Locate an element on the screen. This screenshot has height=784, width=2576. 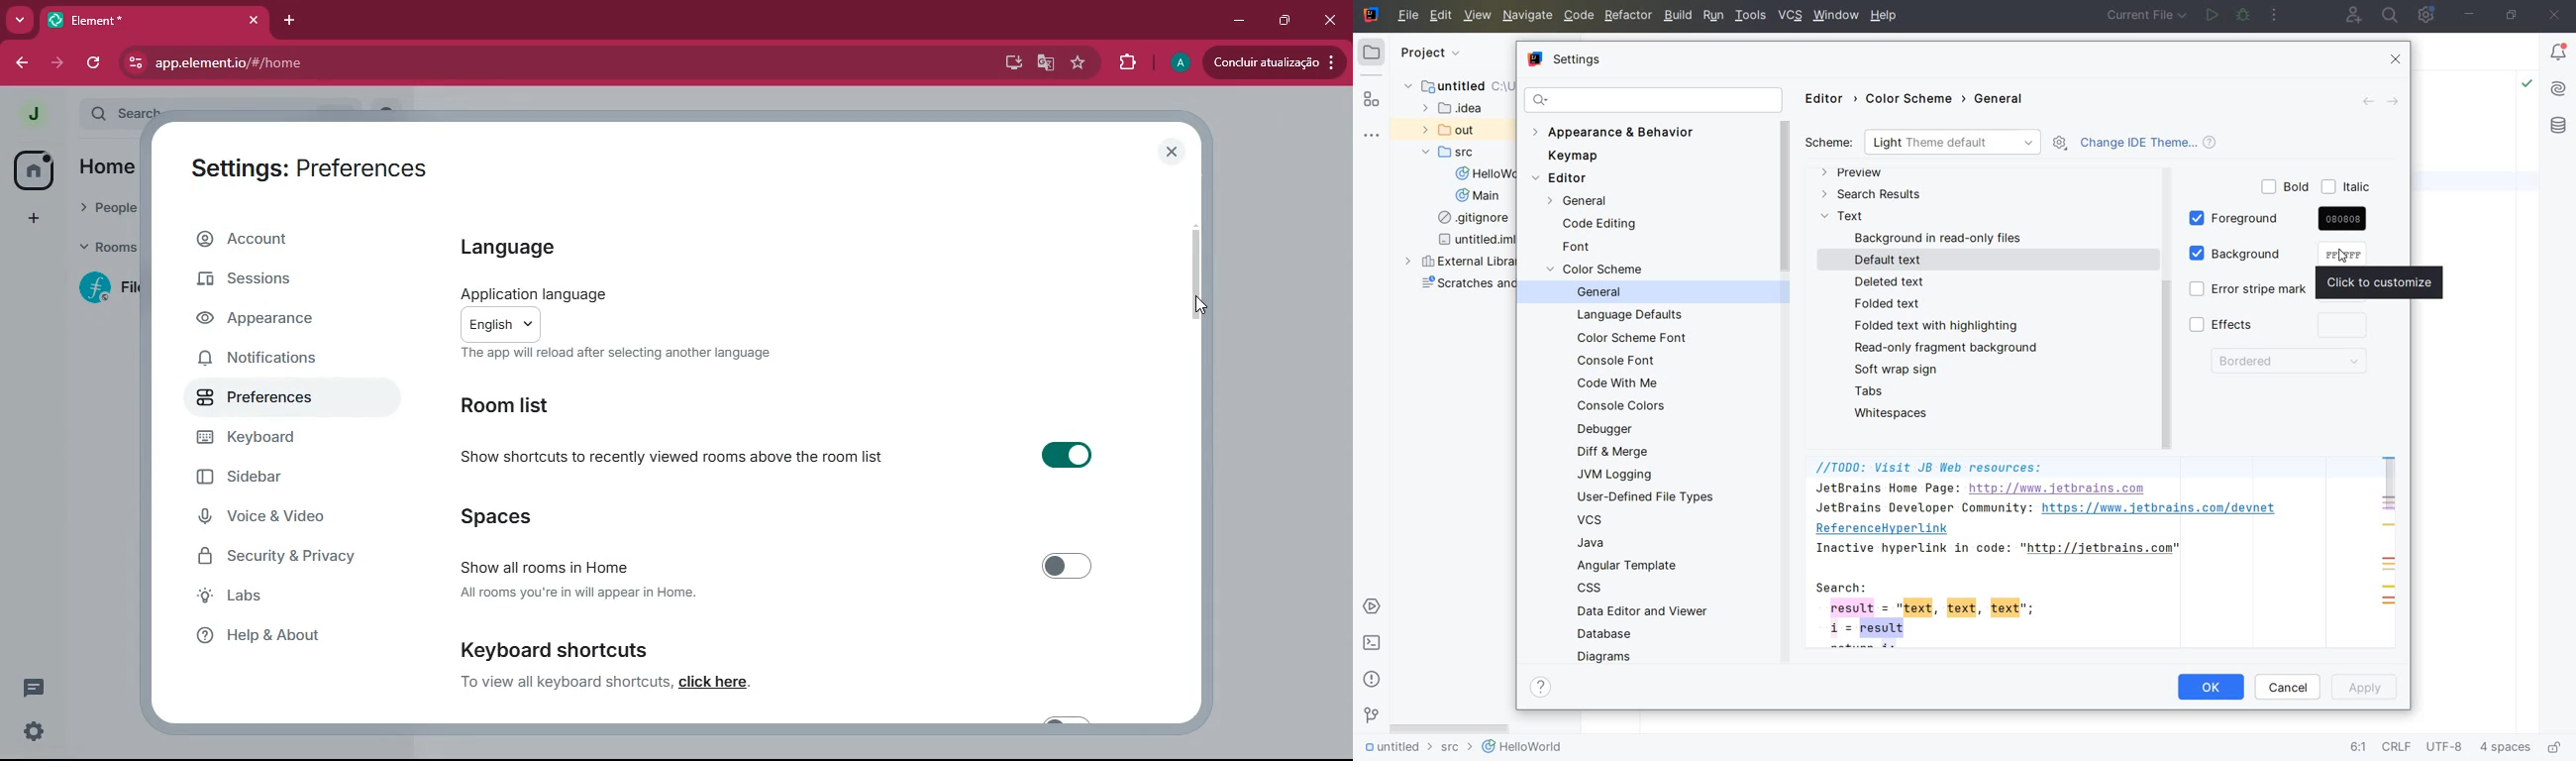
keyboard shortcuts is located at coordinates (558, 648).